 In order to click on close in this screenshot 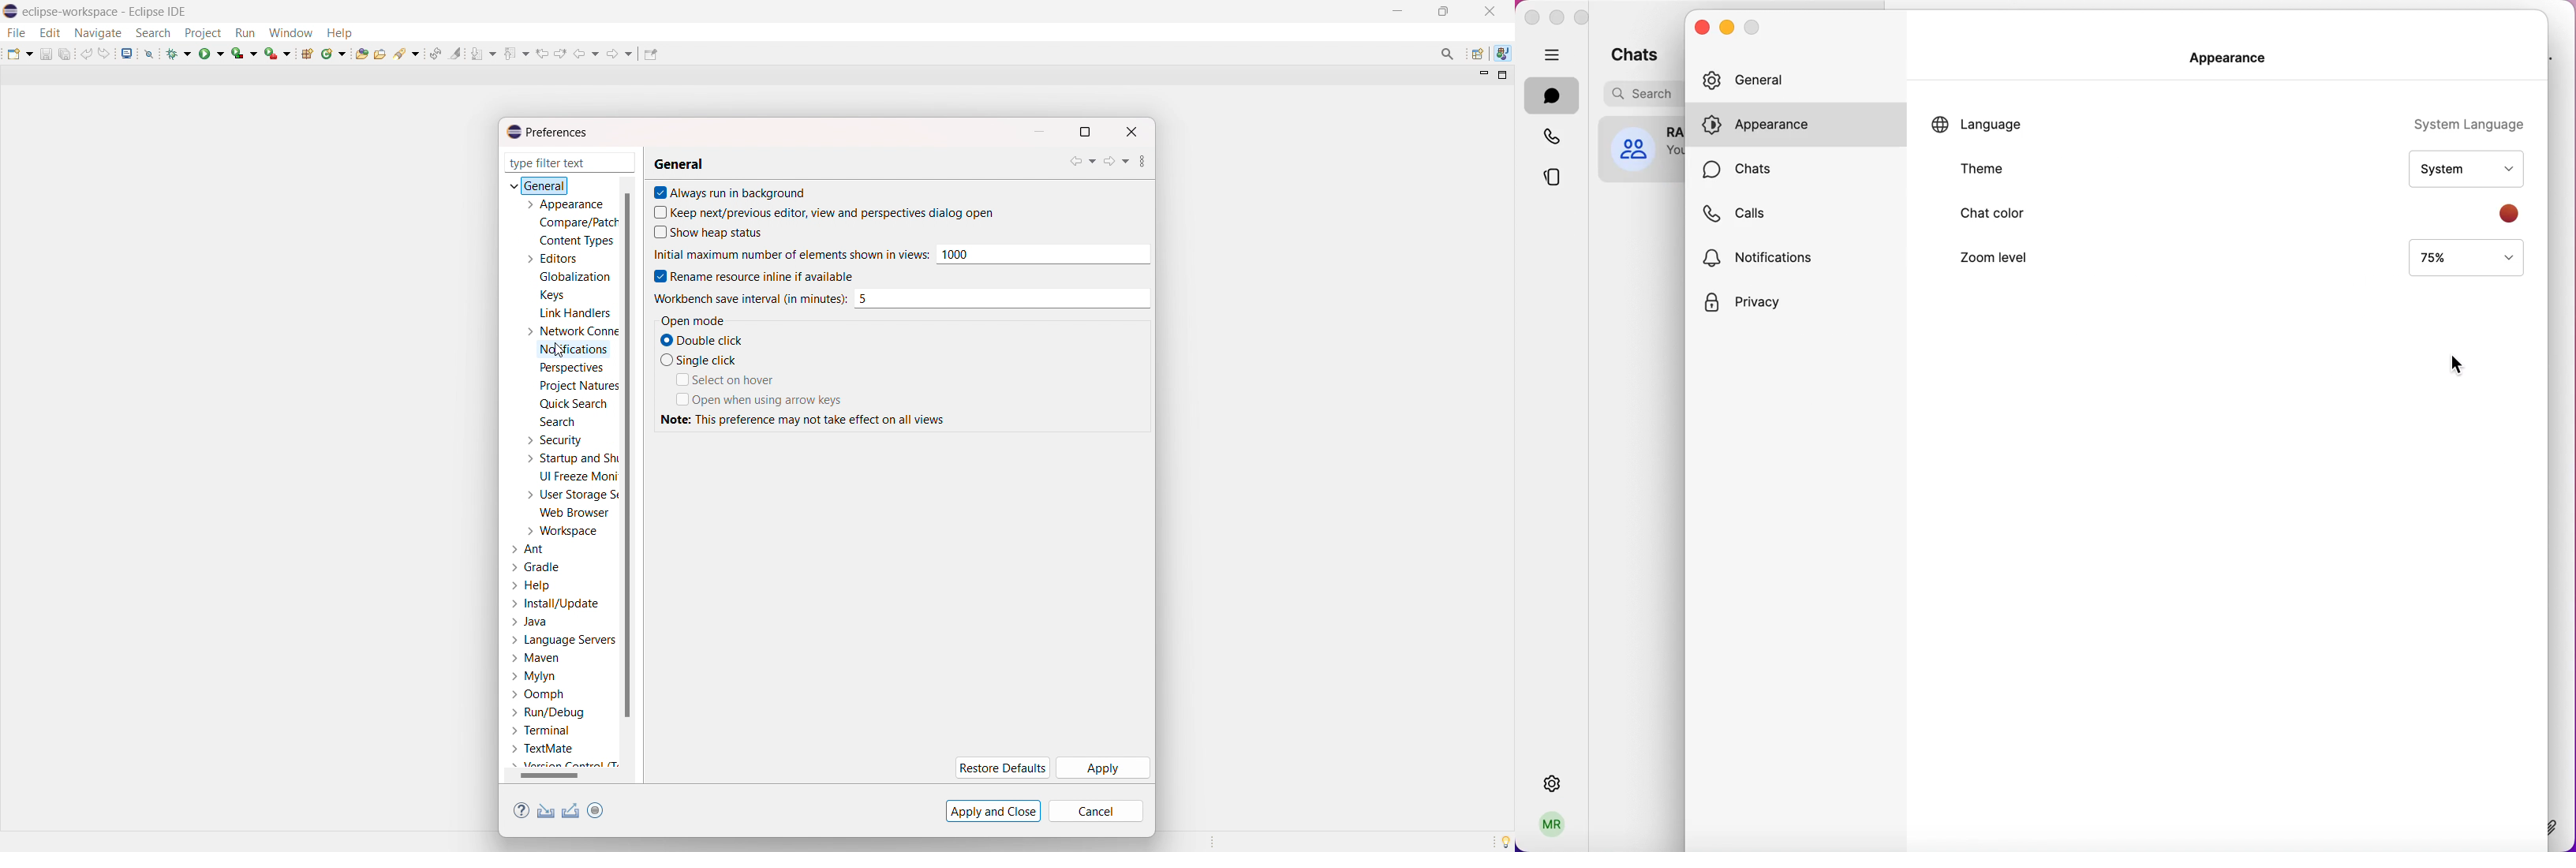, I will do `click(1490, 11)`.